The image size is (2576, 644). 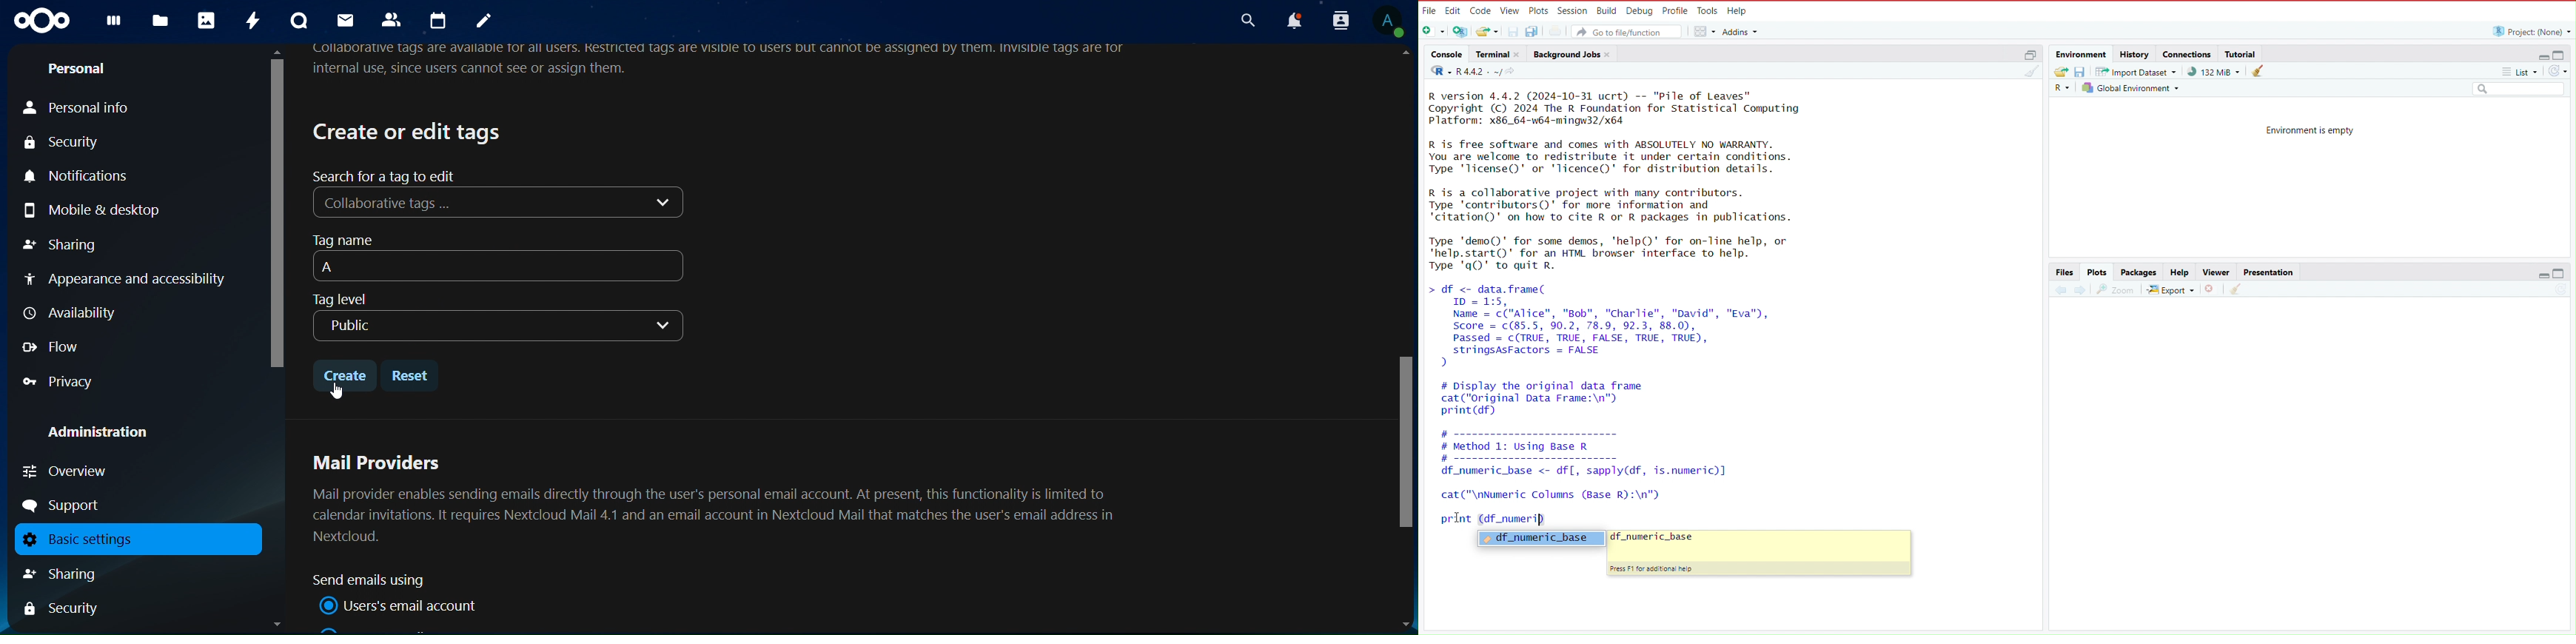 I want to click on support, so click(x=67, y=505).